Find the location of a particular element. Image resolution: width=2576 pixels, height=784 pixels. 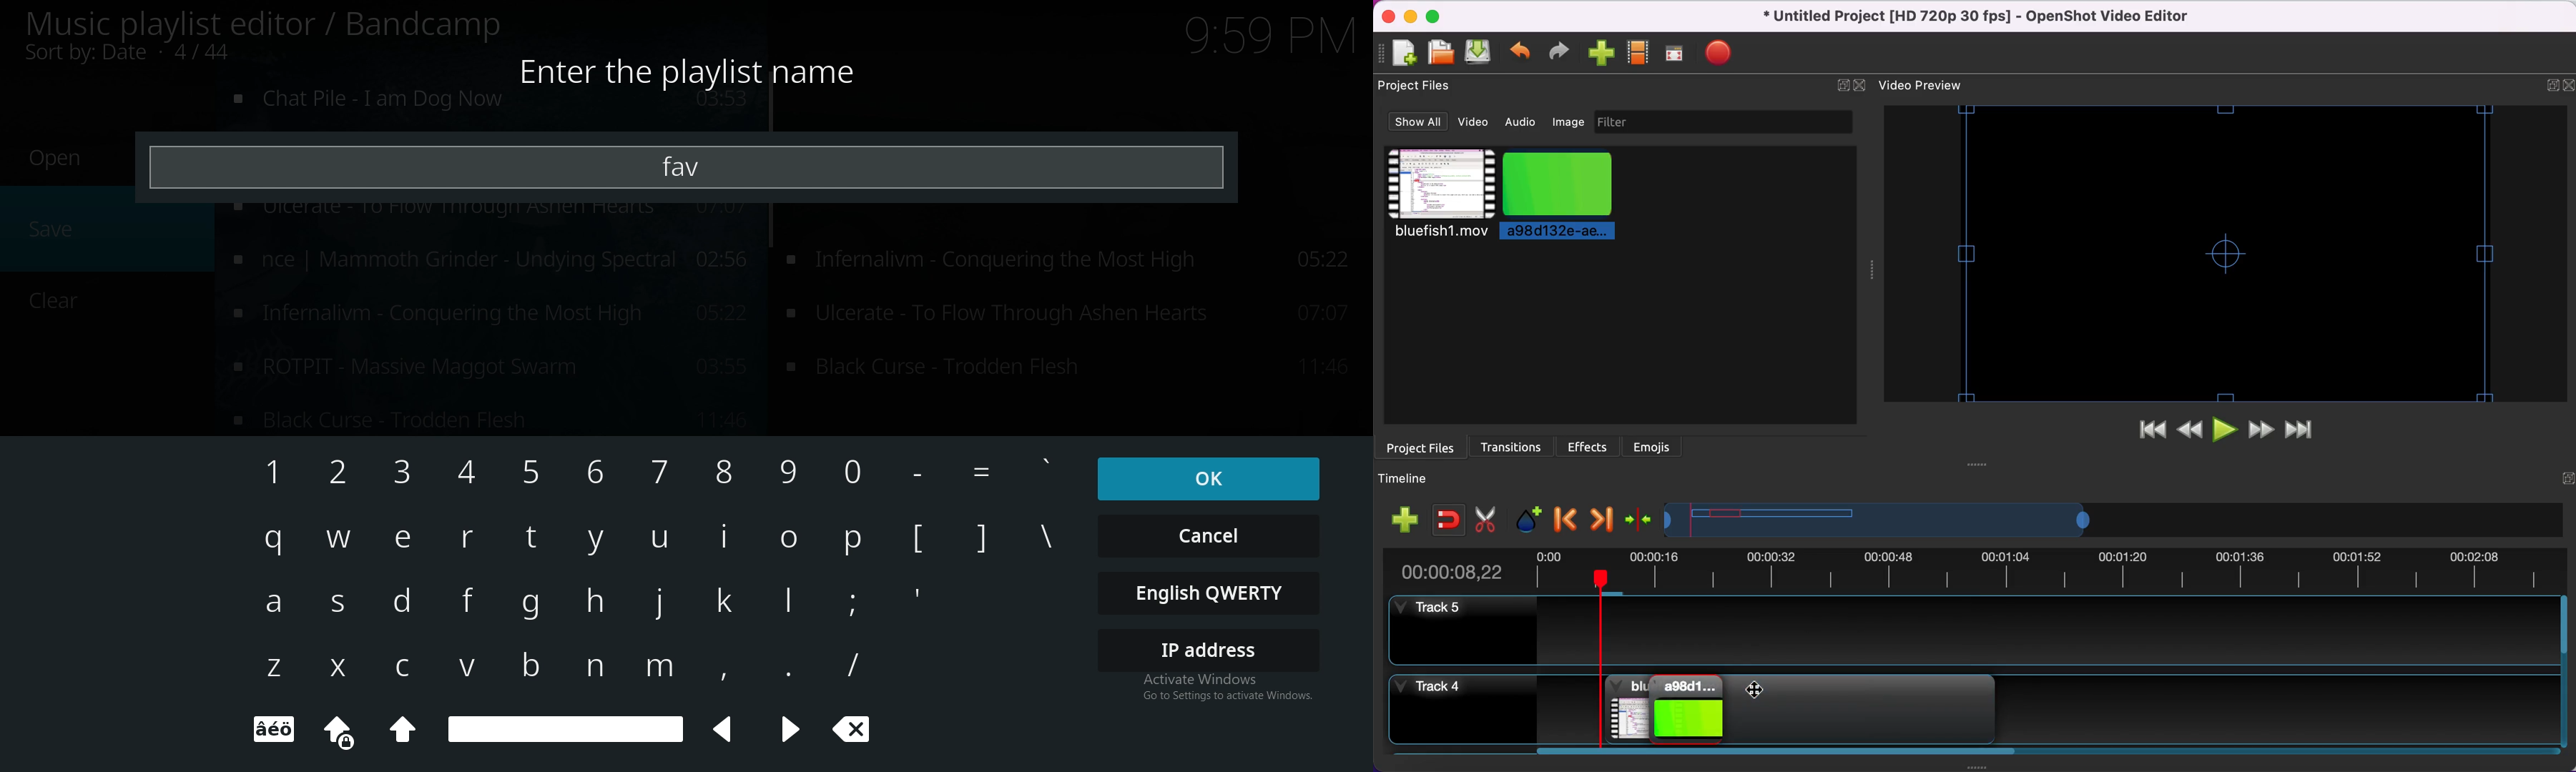

name input is located at coordinates (688, 167).